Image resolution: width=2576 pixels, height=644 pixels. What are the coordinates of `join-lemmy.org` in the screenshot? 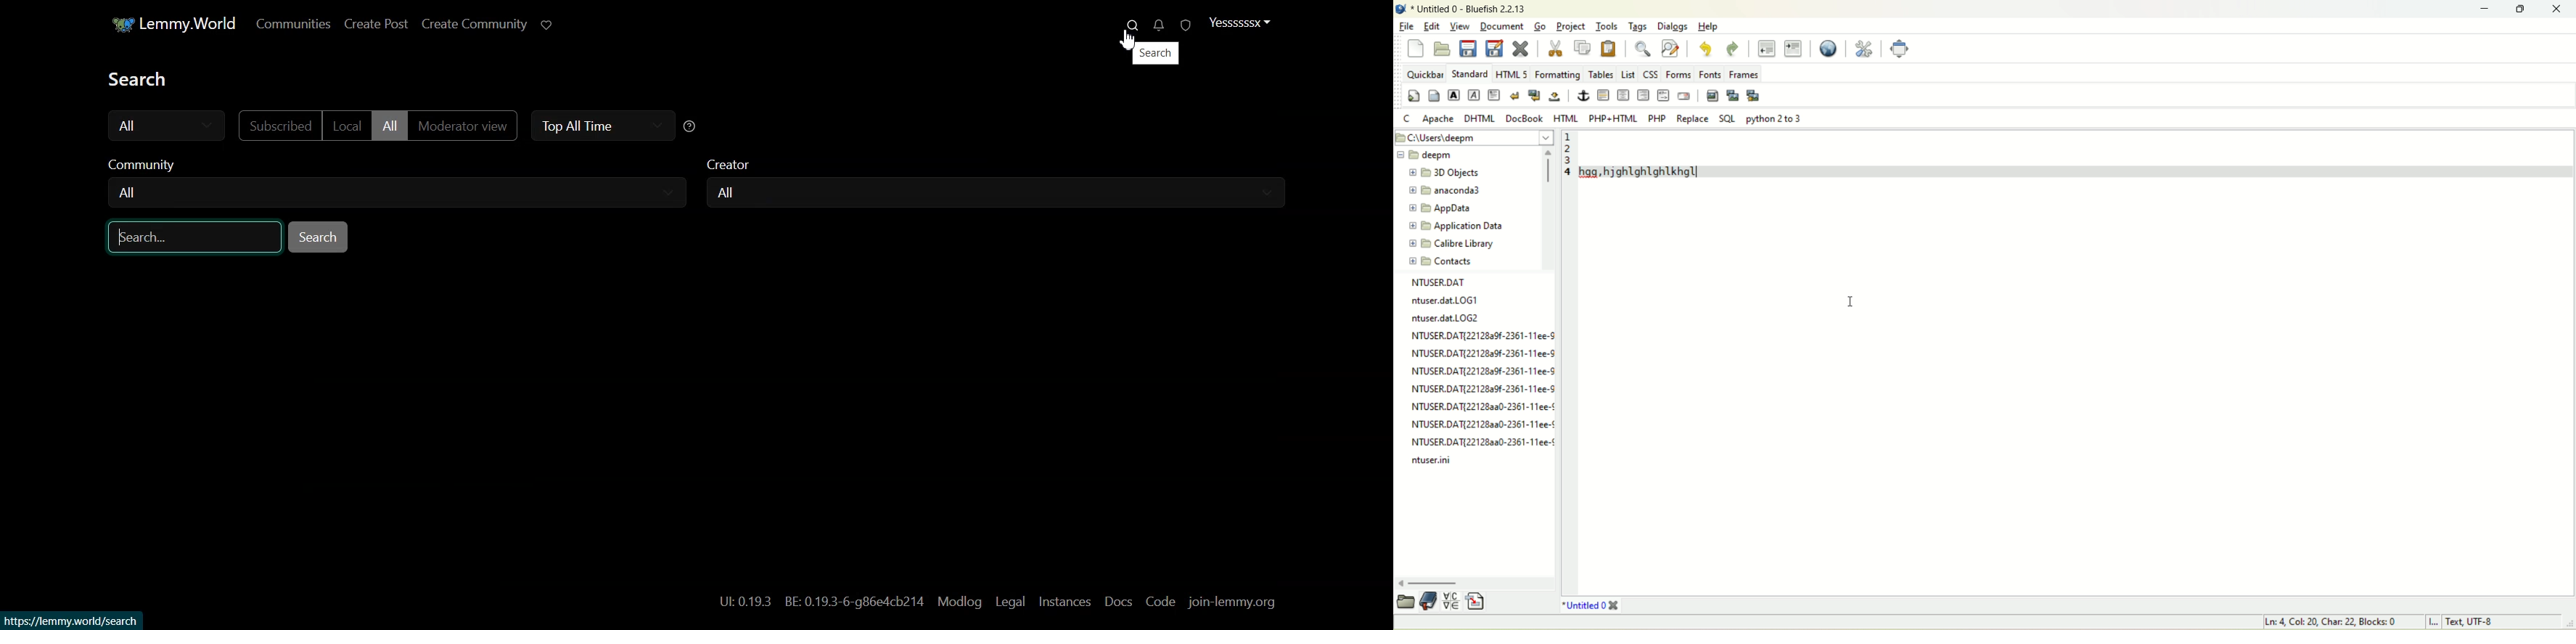 It's located at (1234, 602).